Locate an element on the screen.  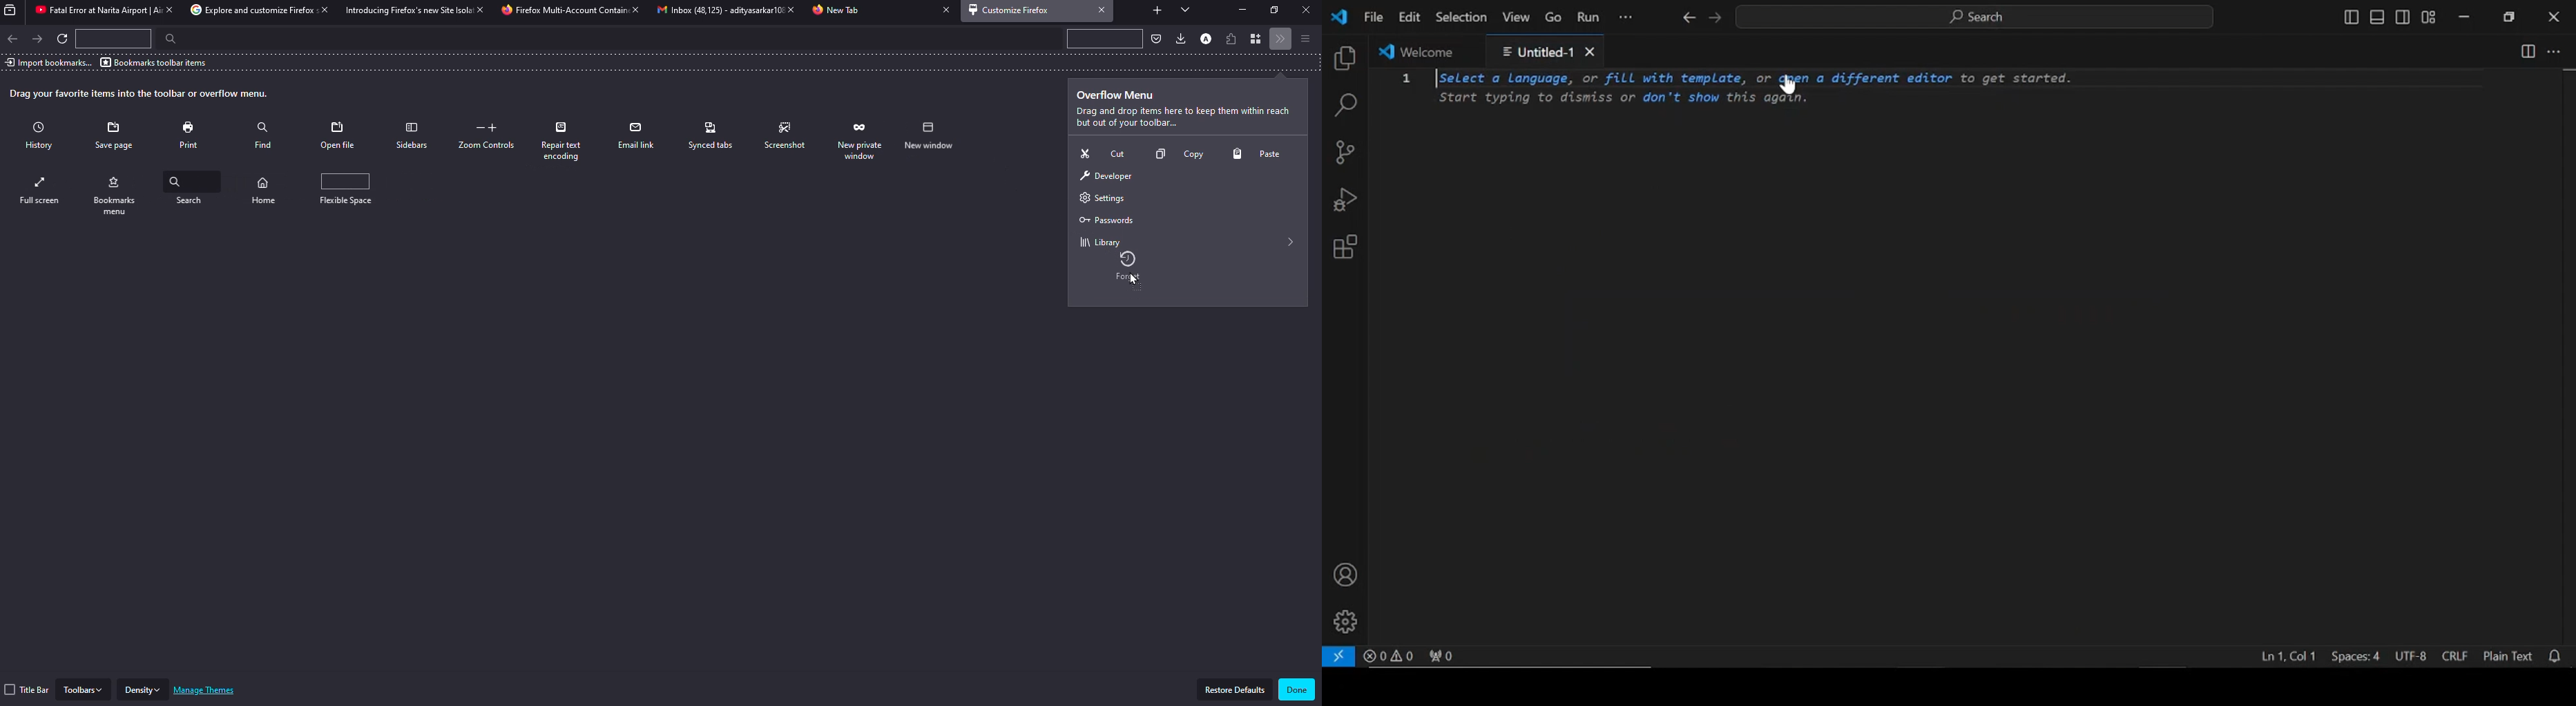
maximize is located at coordinates (1275, 10).